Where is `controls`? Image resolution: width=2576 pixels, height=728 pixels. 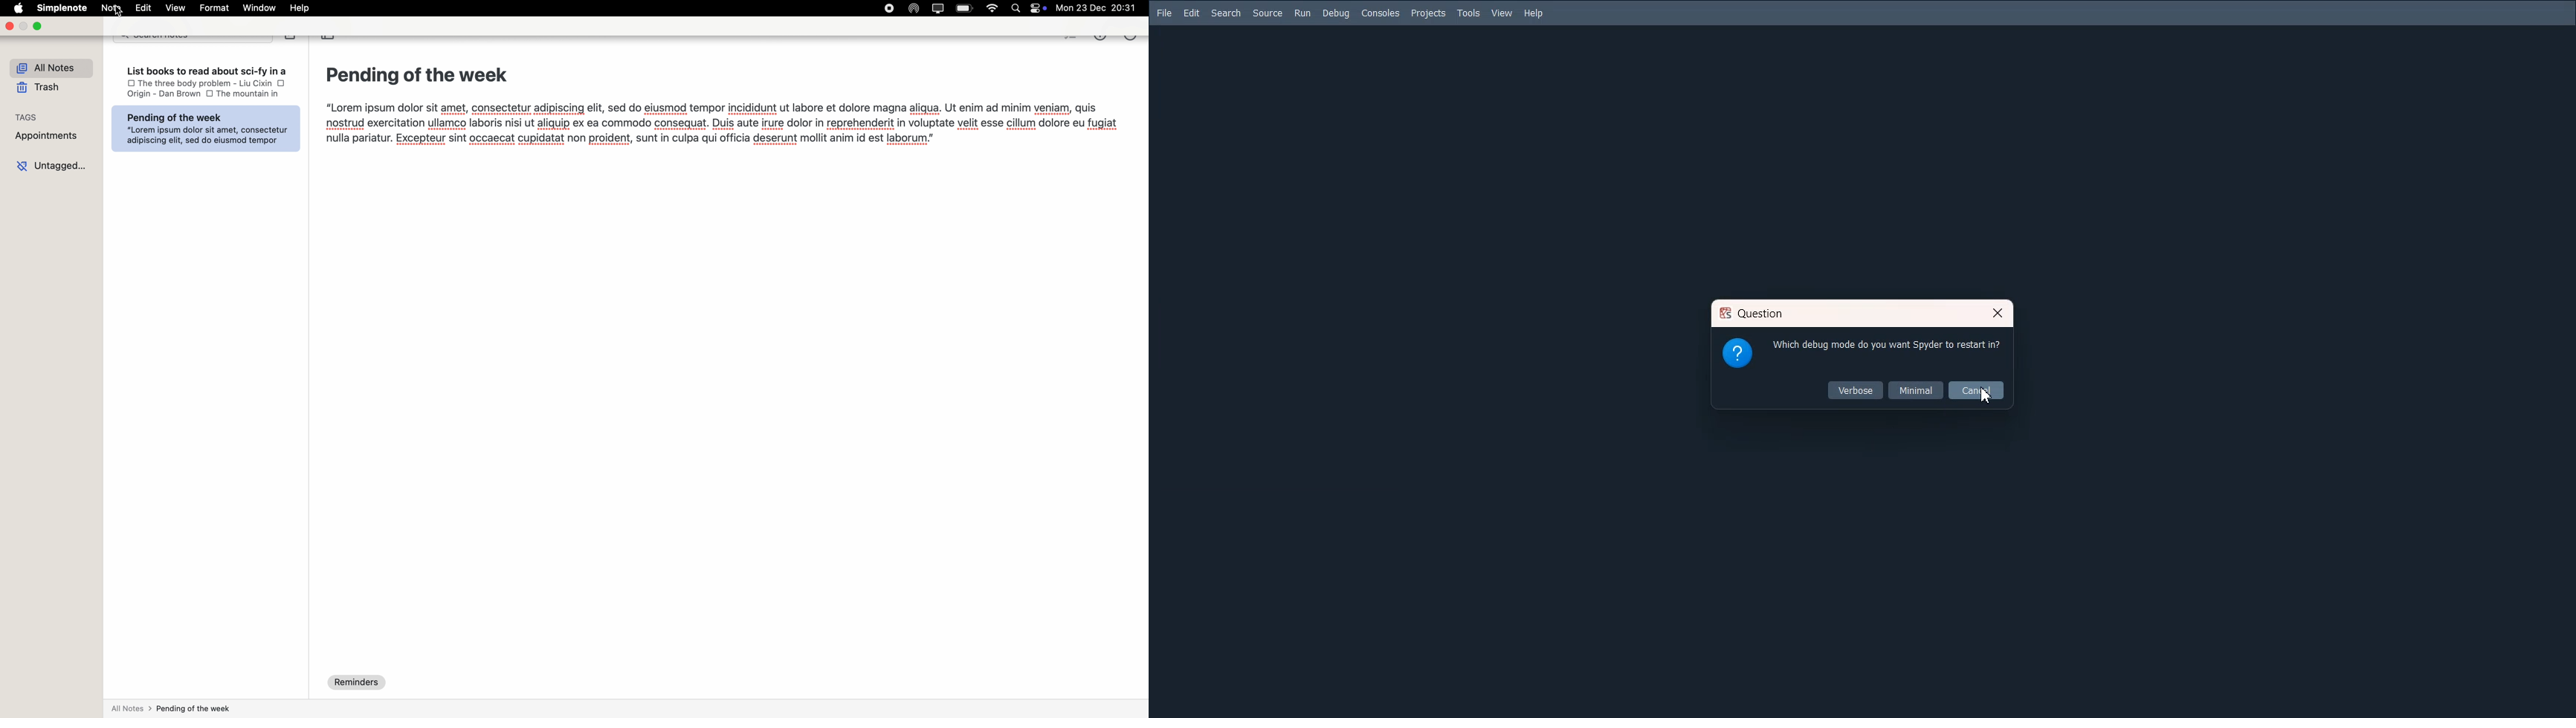
controls is located at coordinates (1039, 8).